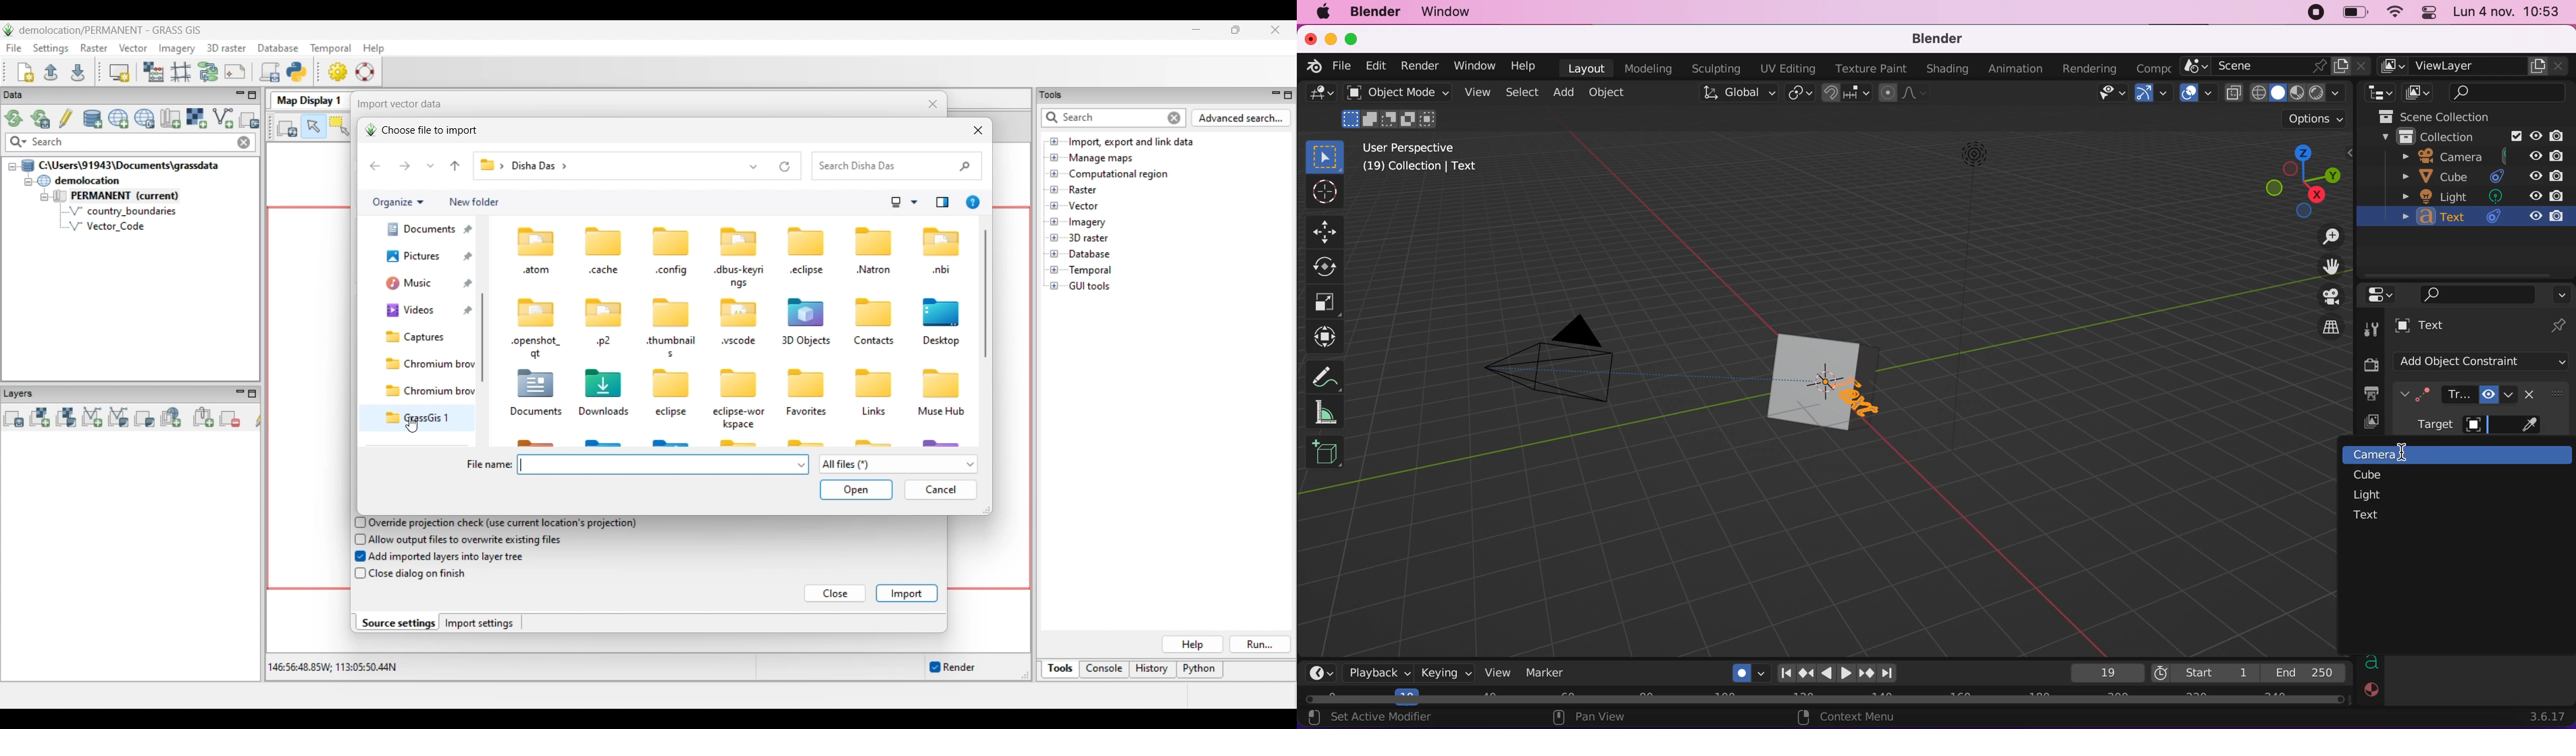 Image resolution: width=2576 pixels, height=756 pixels. What do you see at coordinates (1476, 68) in the screenshot?
I see `window` at bounding box center [1476, 68].